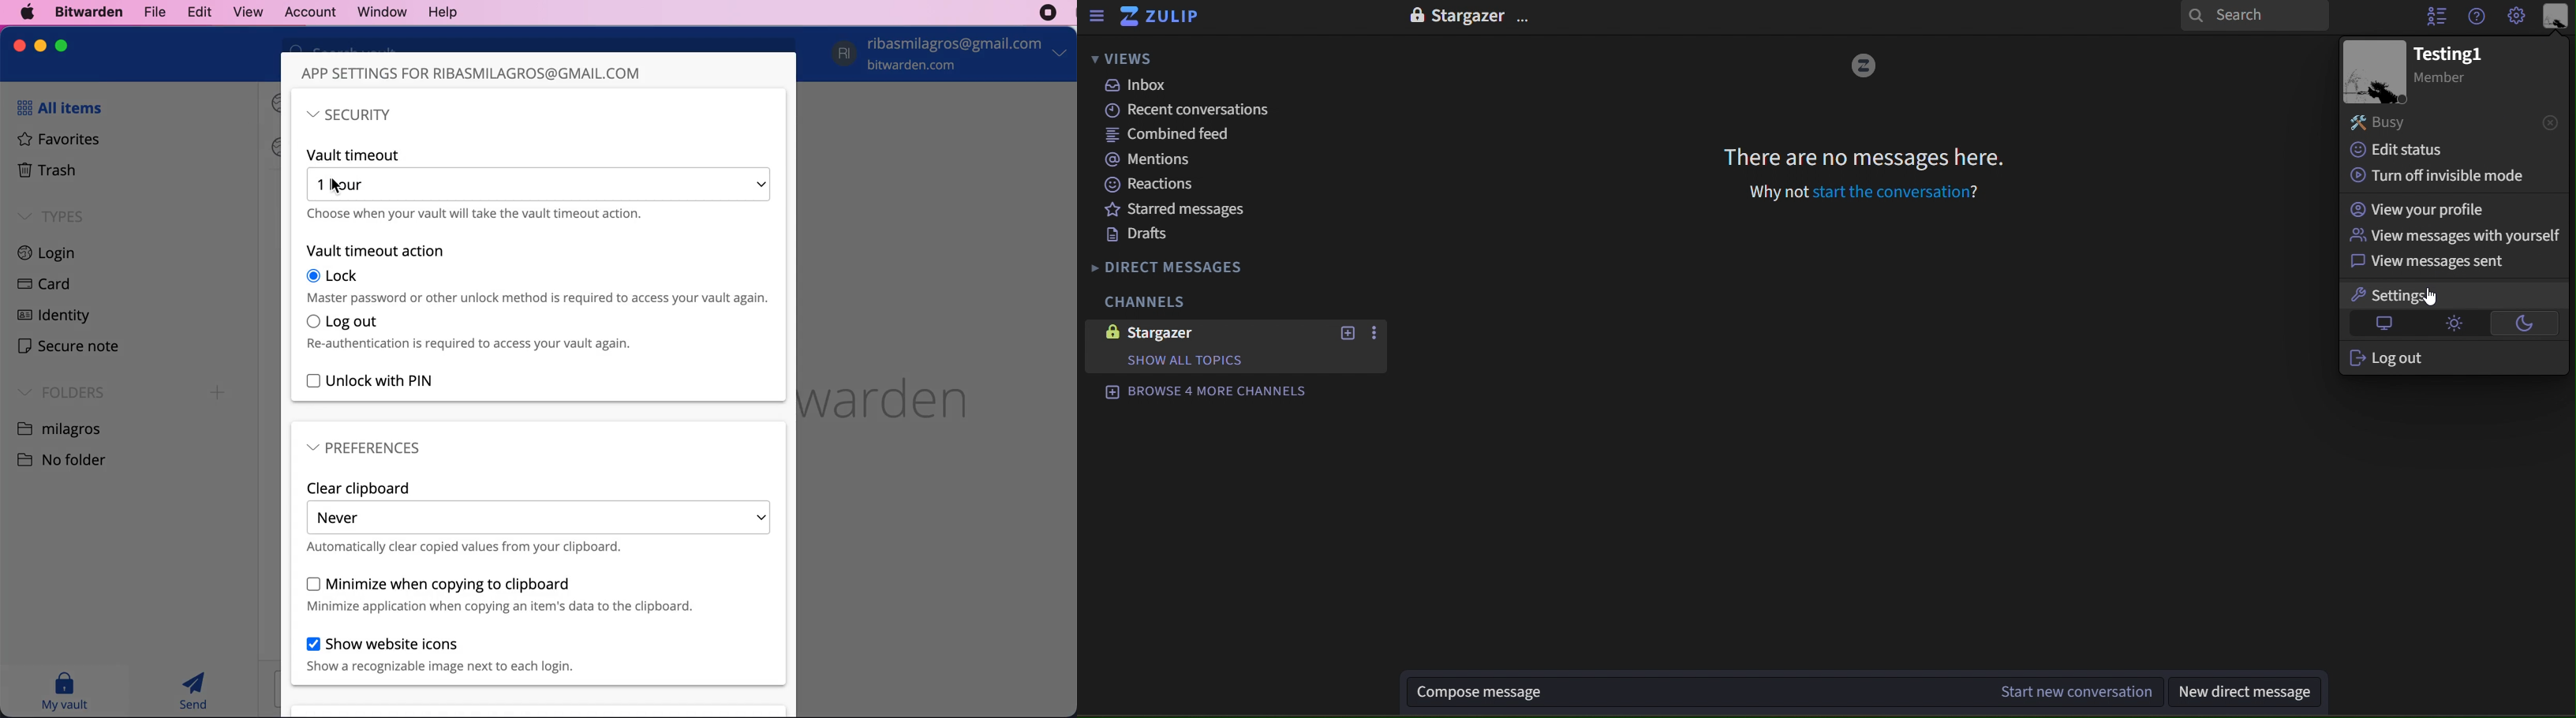 This screenshot has width=2576, height=728. I want to click on Compose message, so click(1693, 694).